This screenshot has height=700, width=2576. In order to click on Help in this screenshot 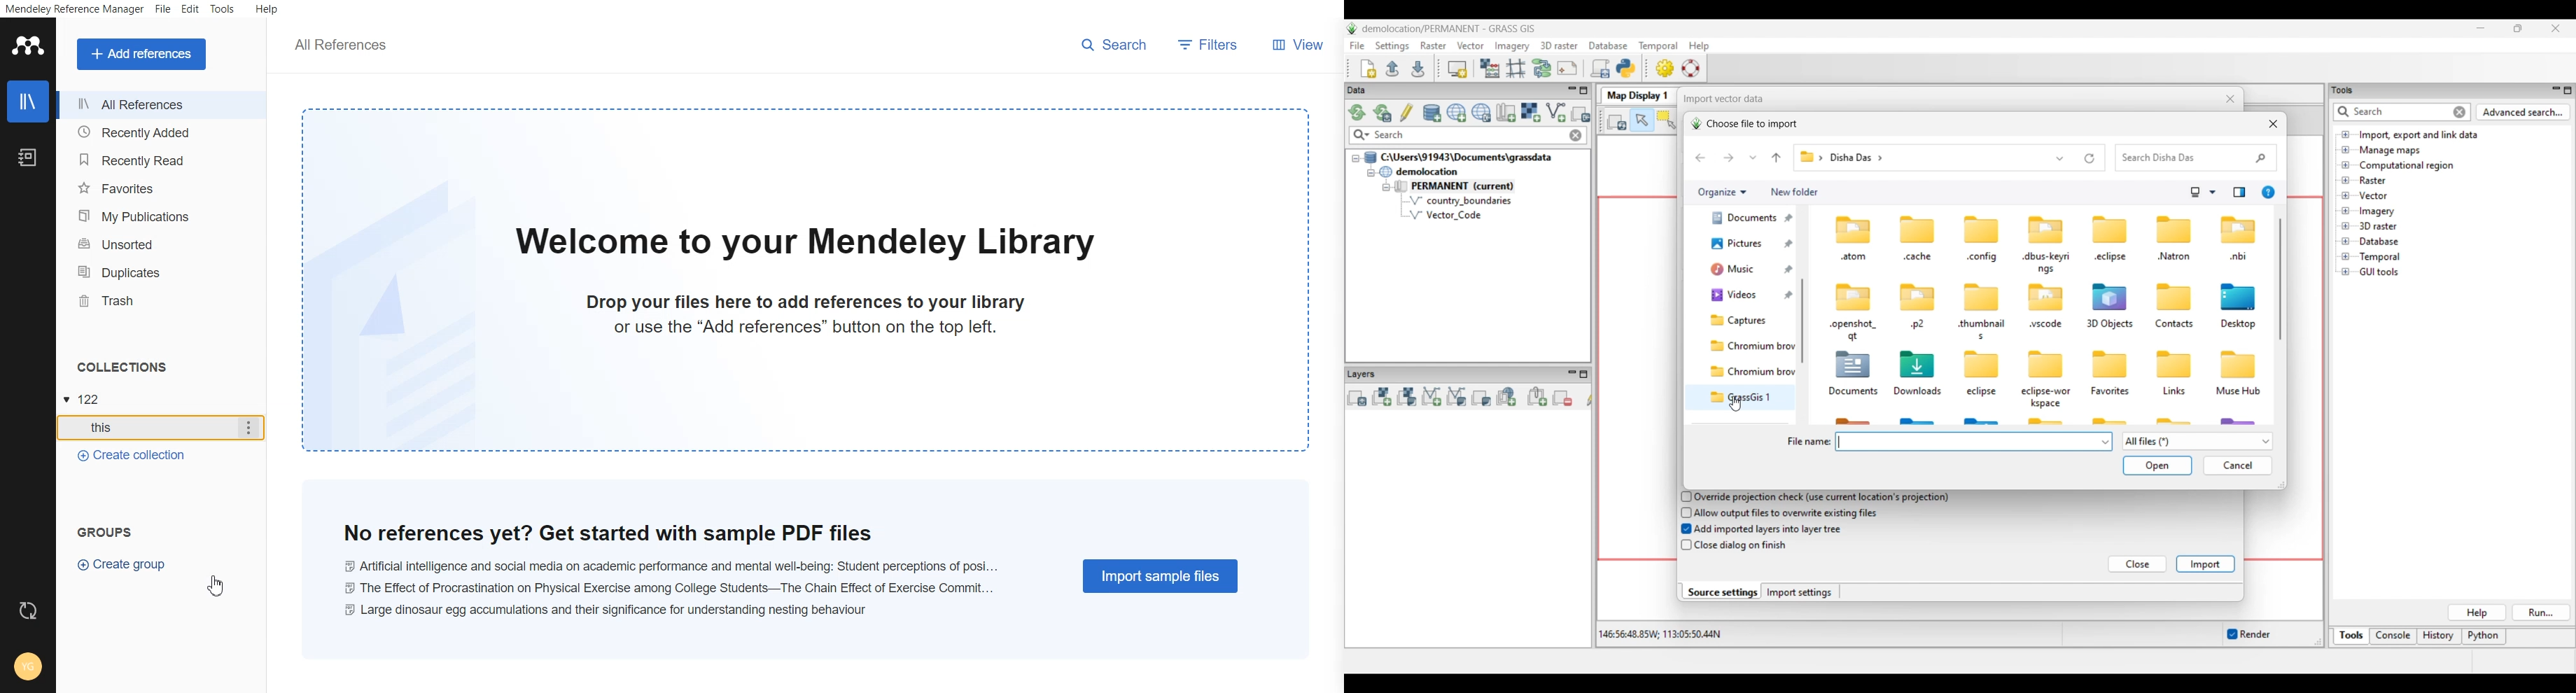, I will do `click(267, 8)`.